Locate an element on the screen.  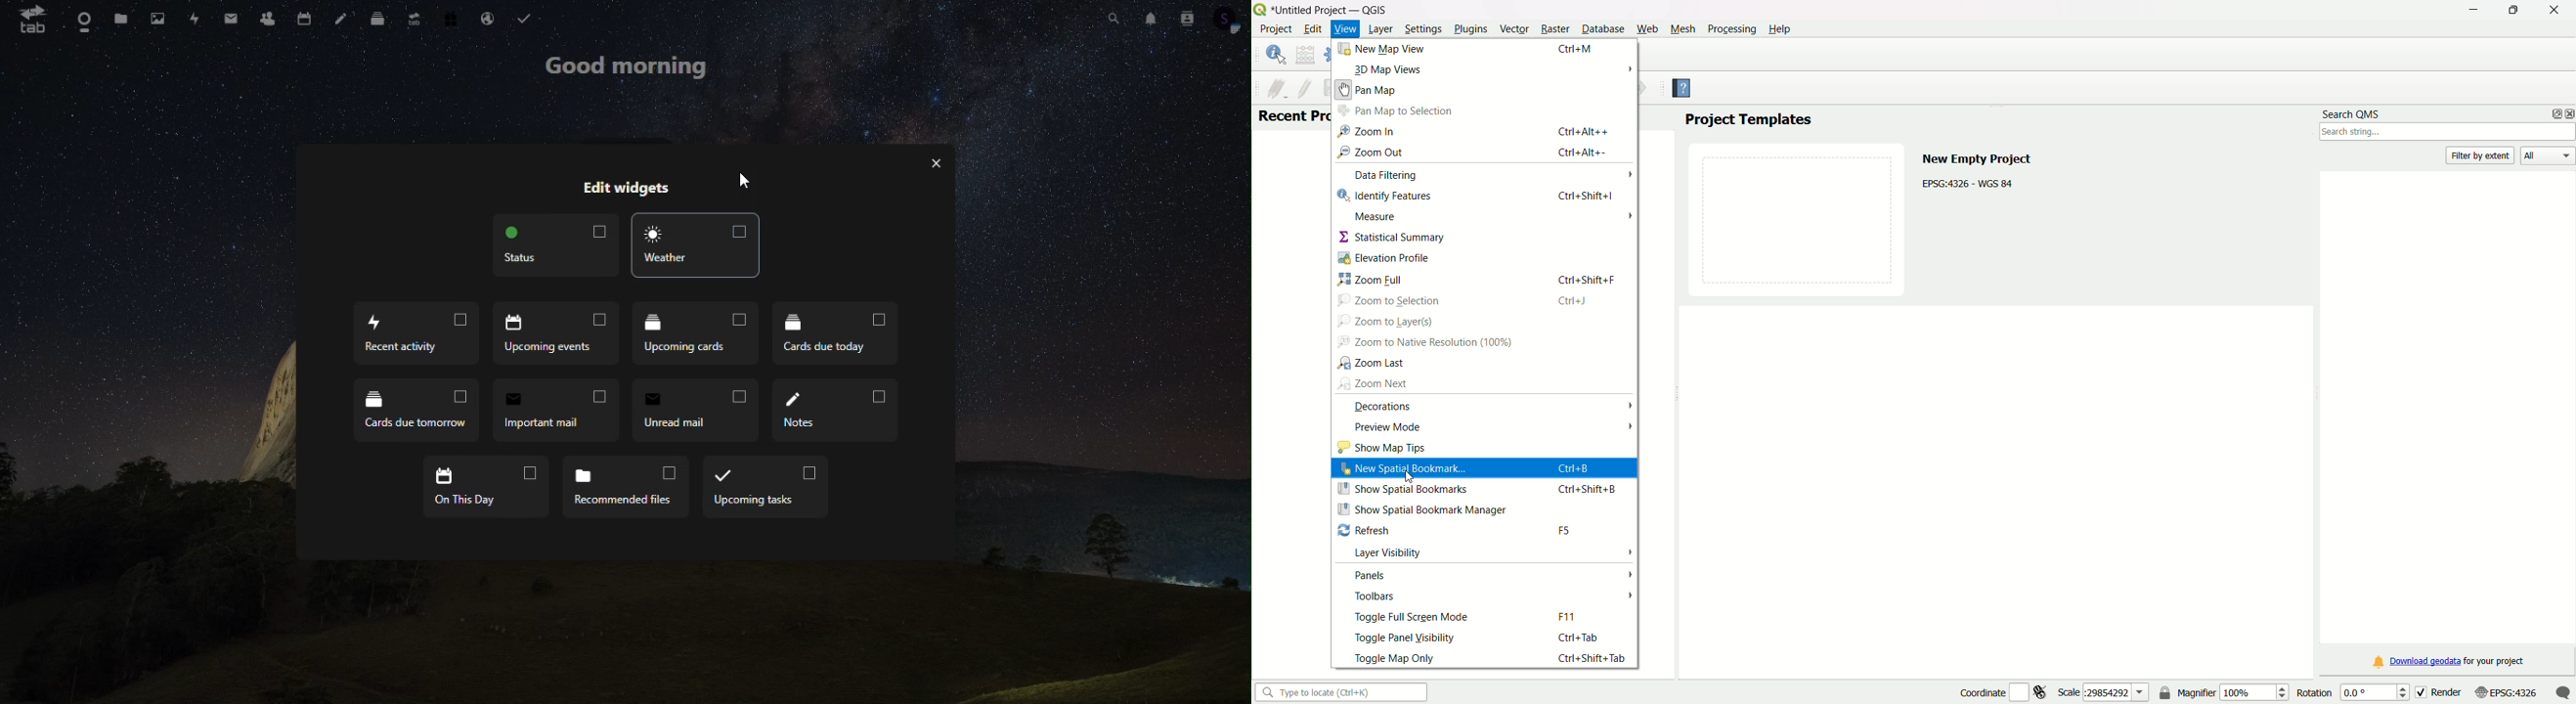
deck is located at coordinates (375, 21).